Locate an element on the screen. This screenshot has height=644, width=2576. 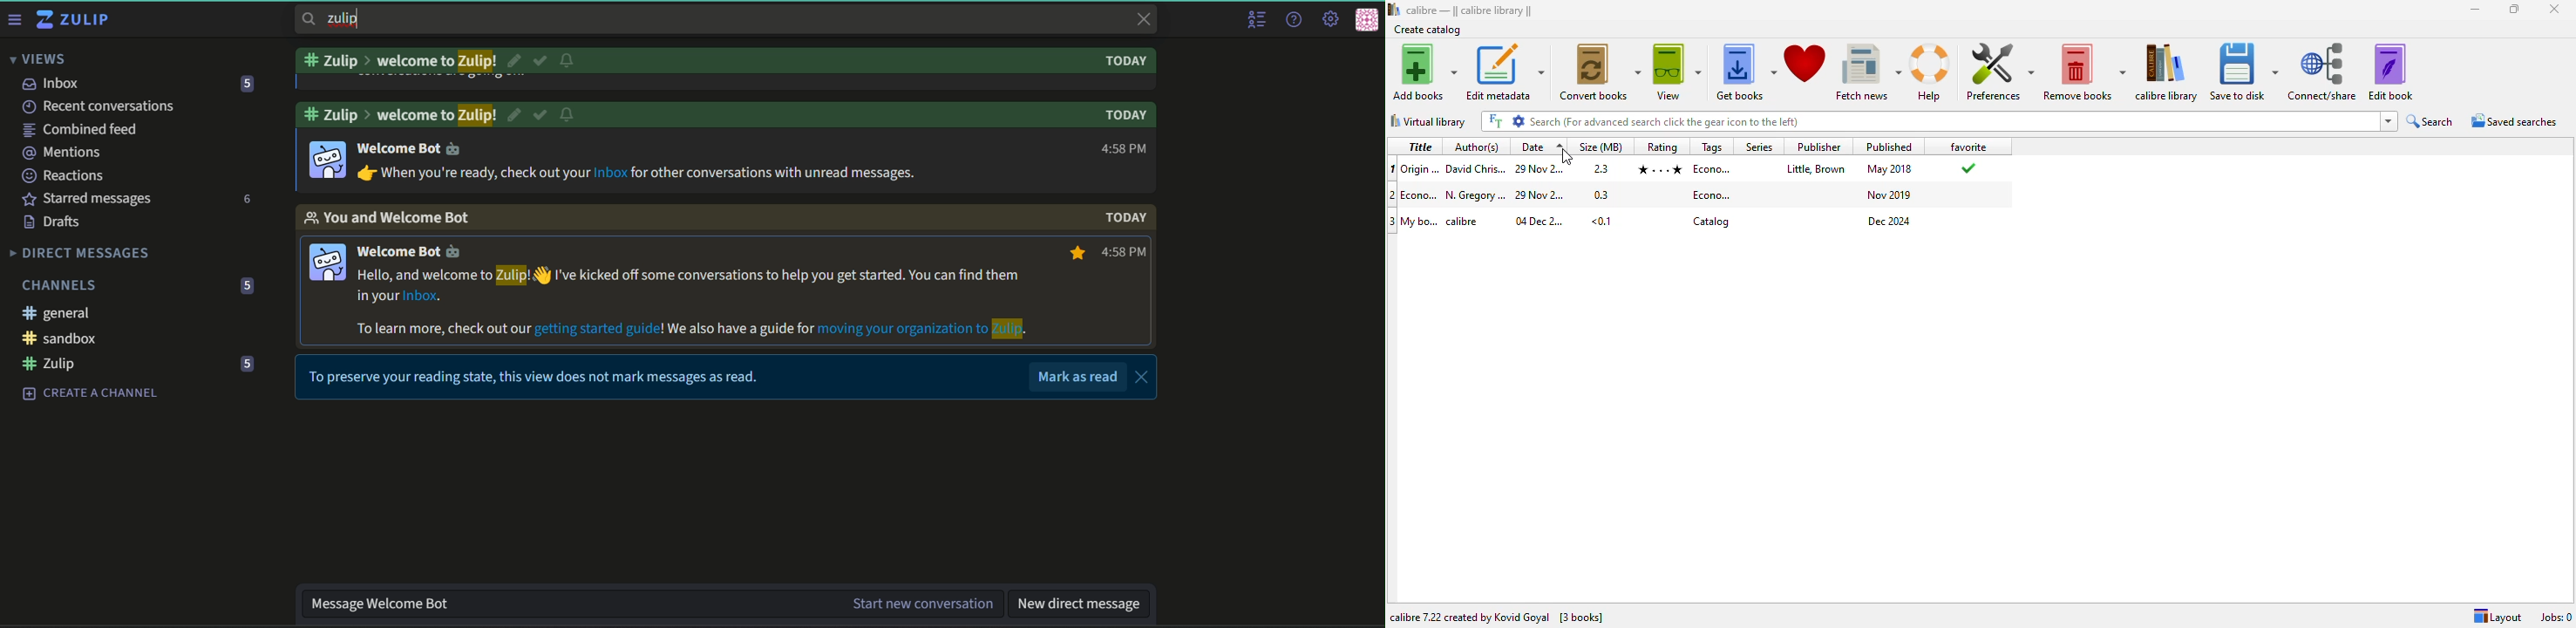
textbox is located at coordinates (655, 603).